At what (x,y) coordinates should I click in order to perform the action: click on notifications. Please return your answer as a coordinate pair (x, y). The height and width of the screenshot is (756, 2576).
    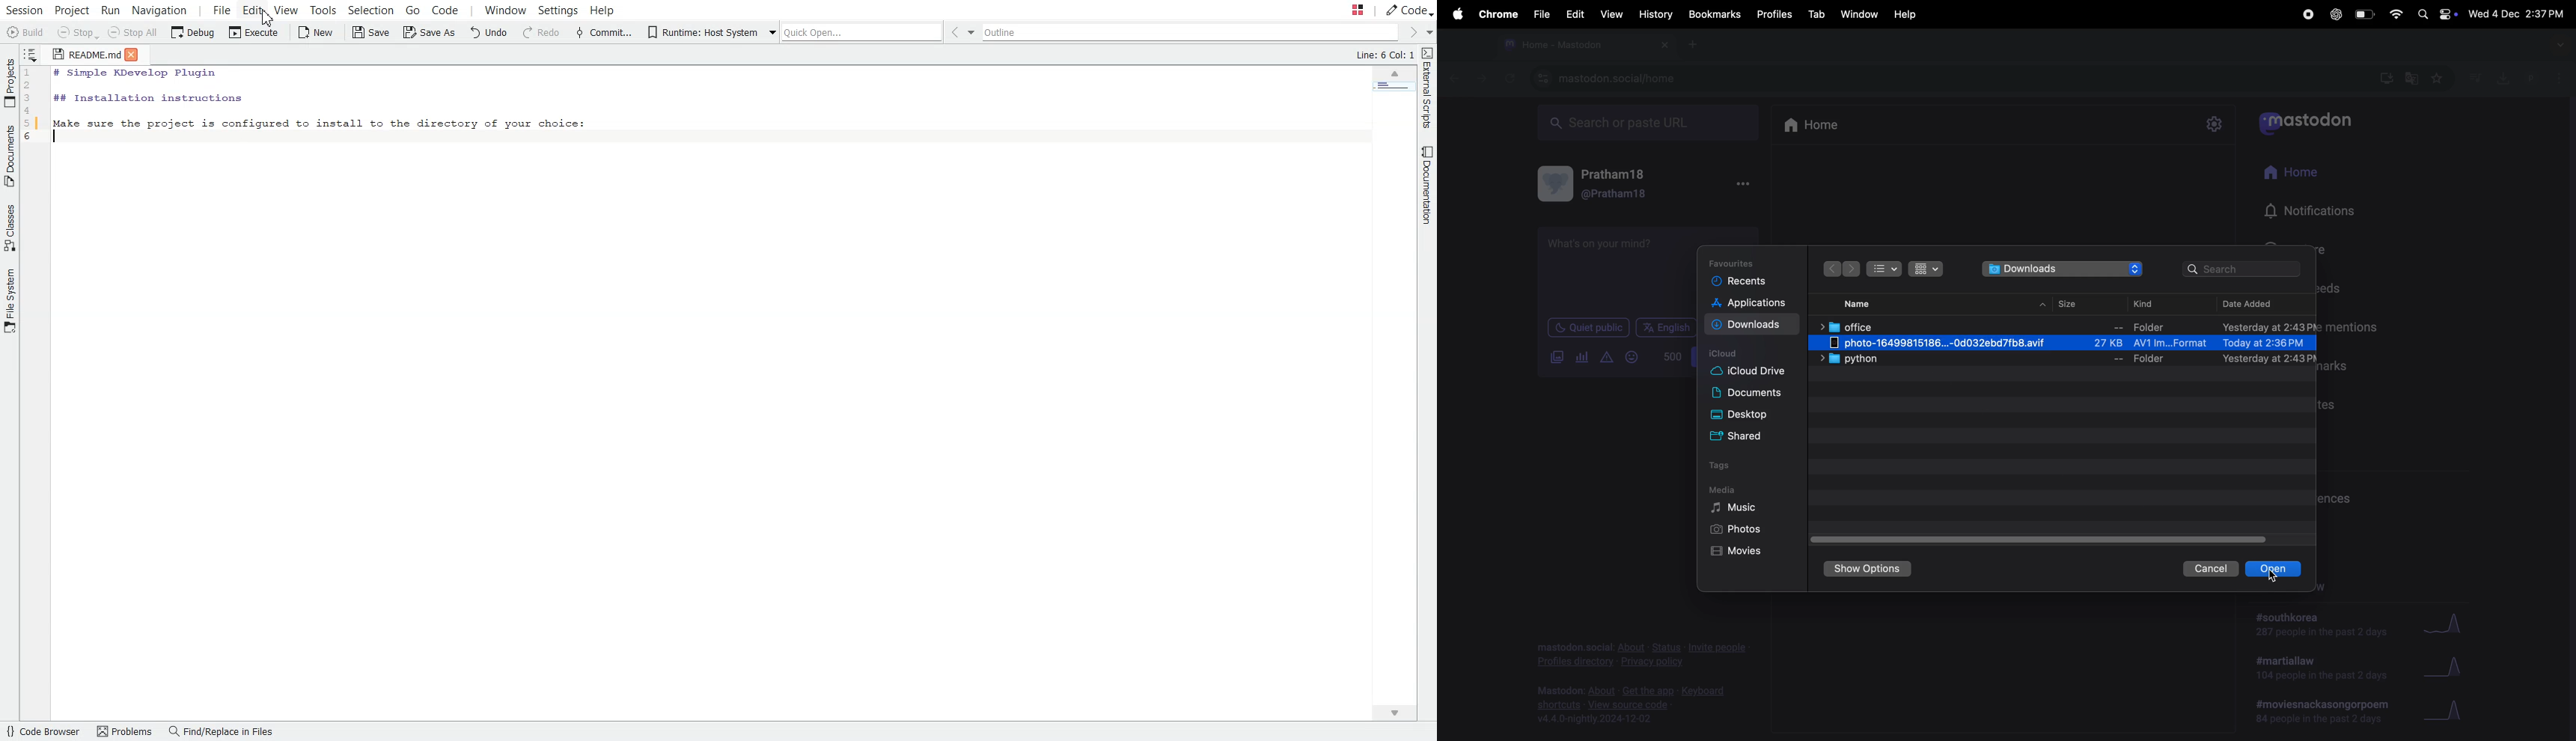
    Looking at the image, I should click on (2315, 212).